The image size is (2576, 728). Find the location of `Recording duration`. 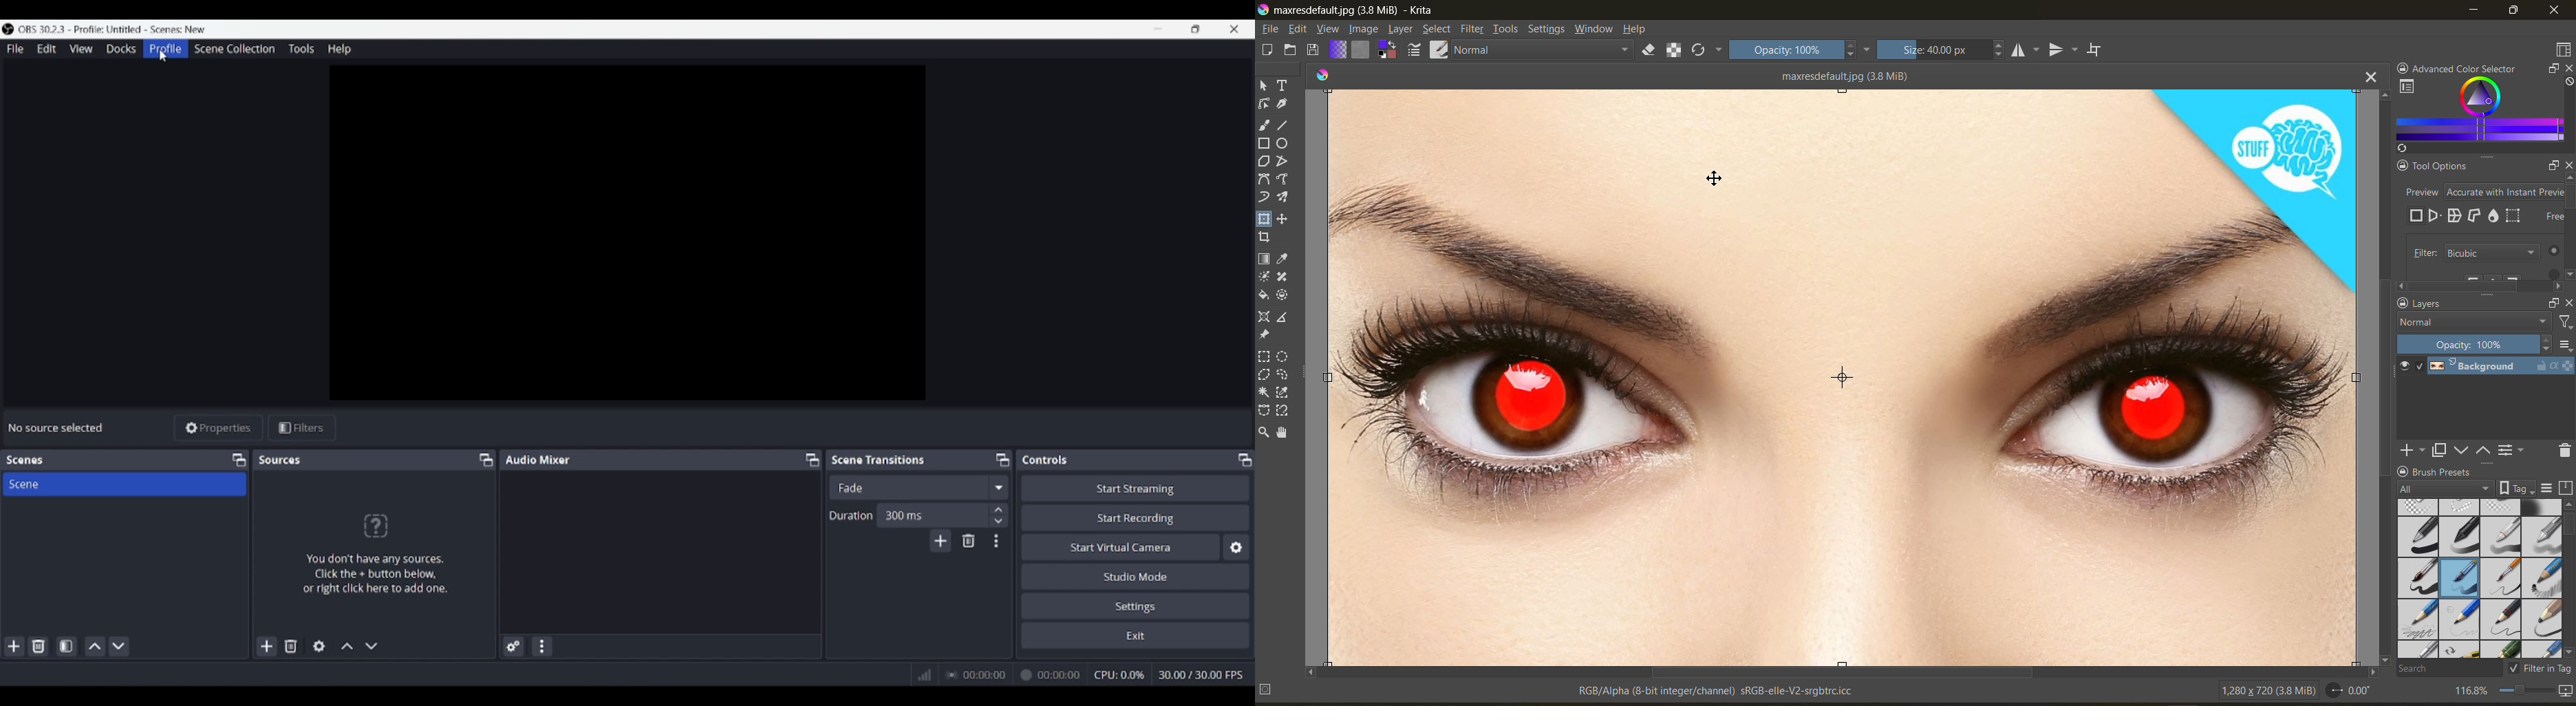

Recording duration is located at coordinates (1012, 675).